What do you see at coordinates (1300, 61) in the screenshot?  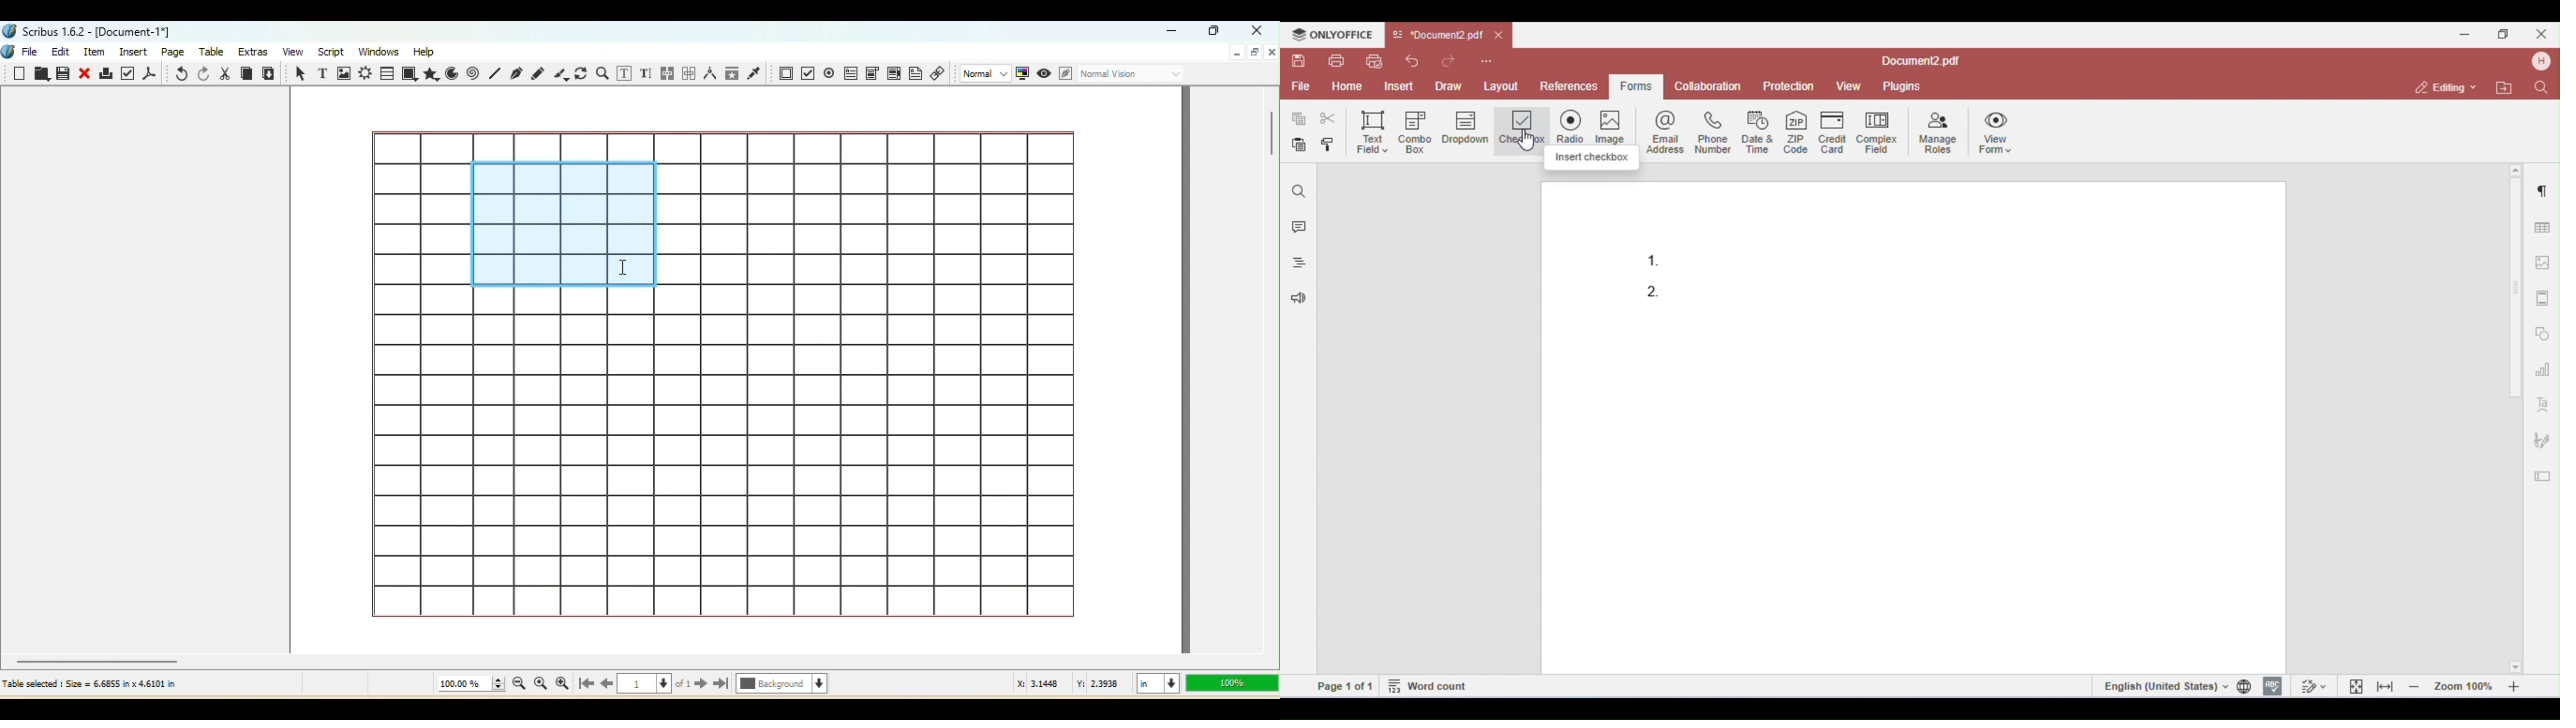 I see `save` at bounding box center [1300, 61].